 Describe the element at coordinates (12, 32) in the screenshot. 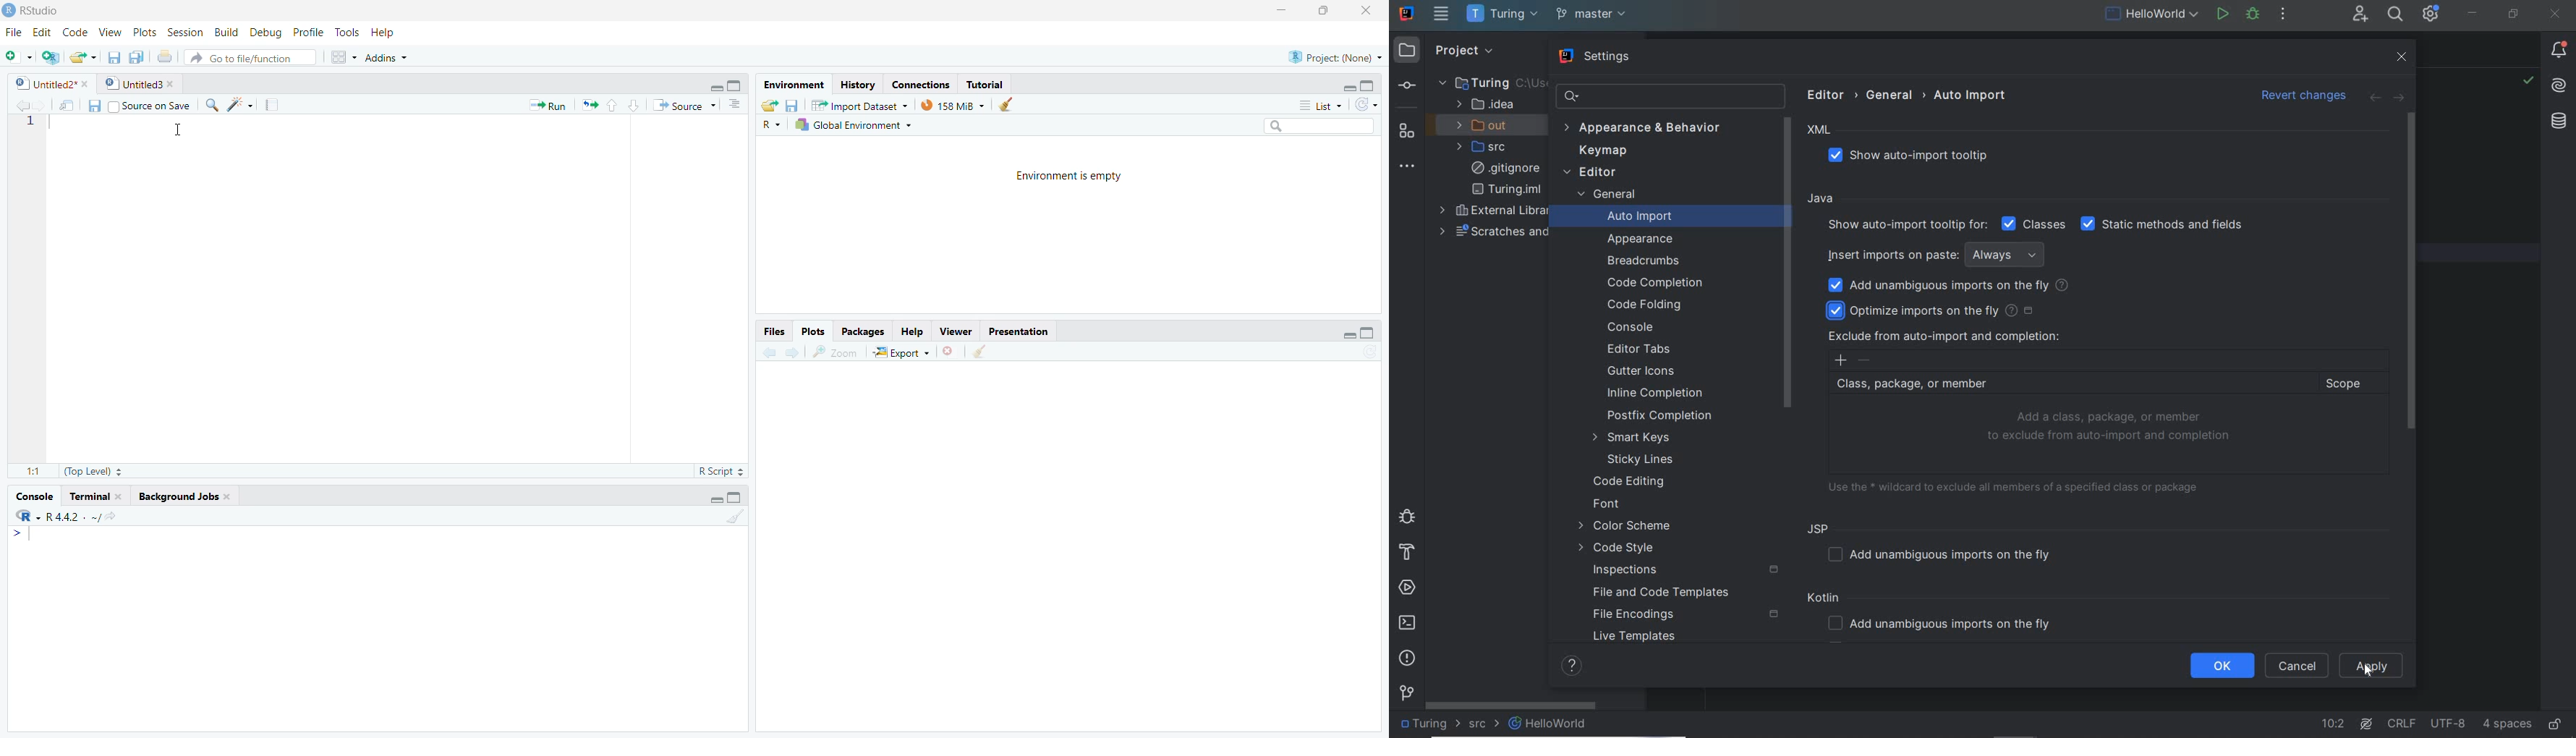

I see `File` at that location.